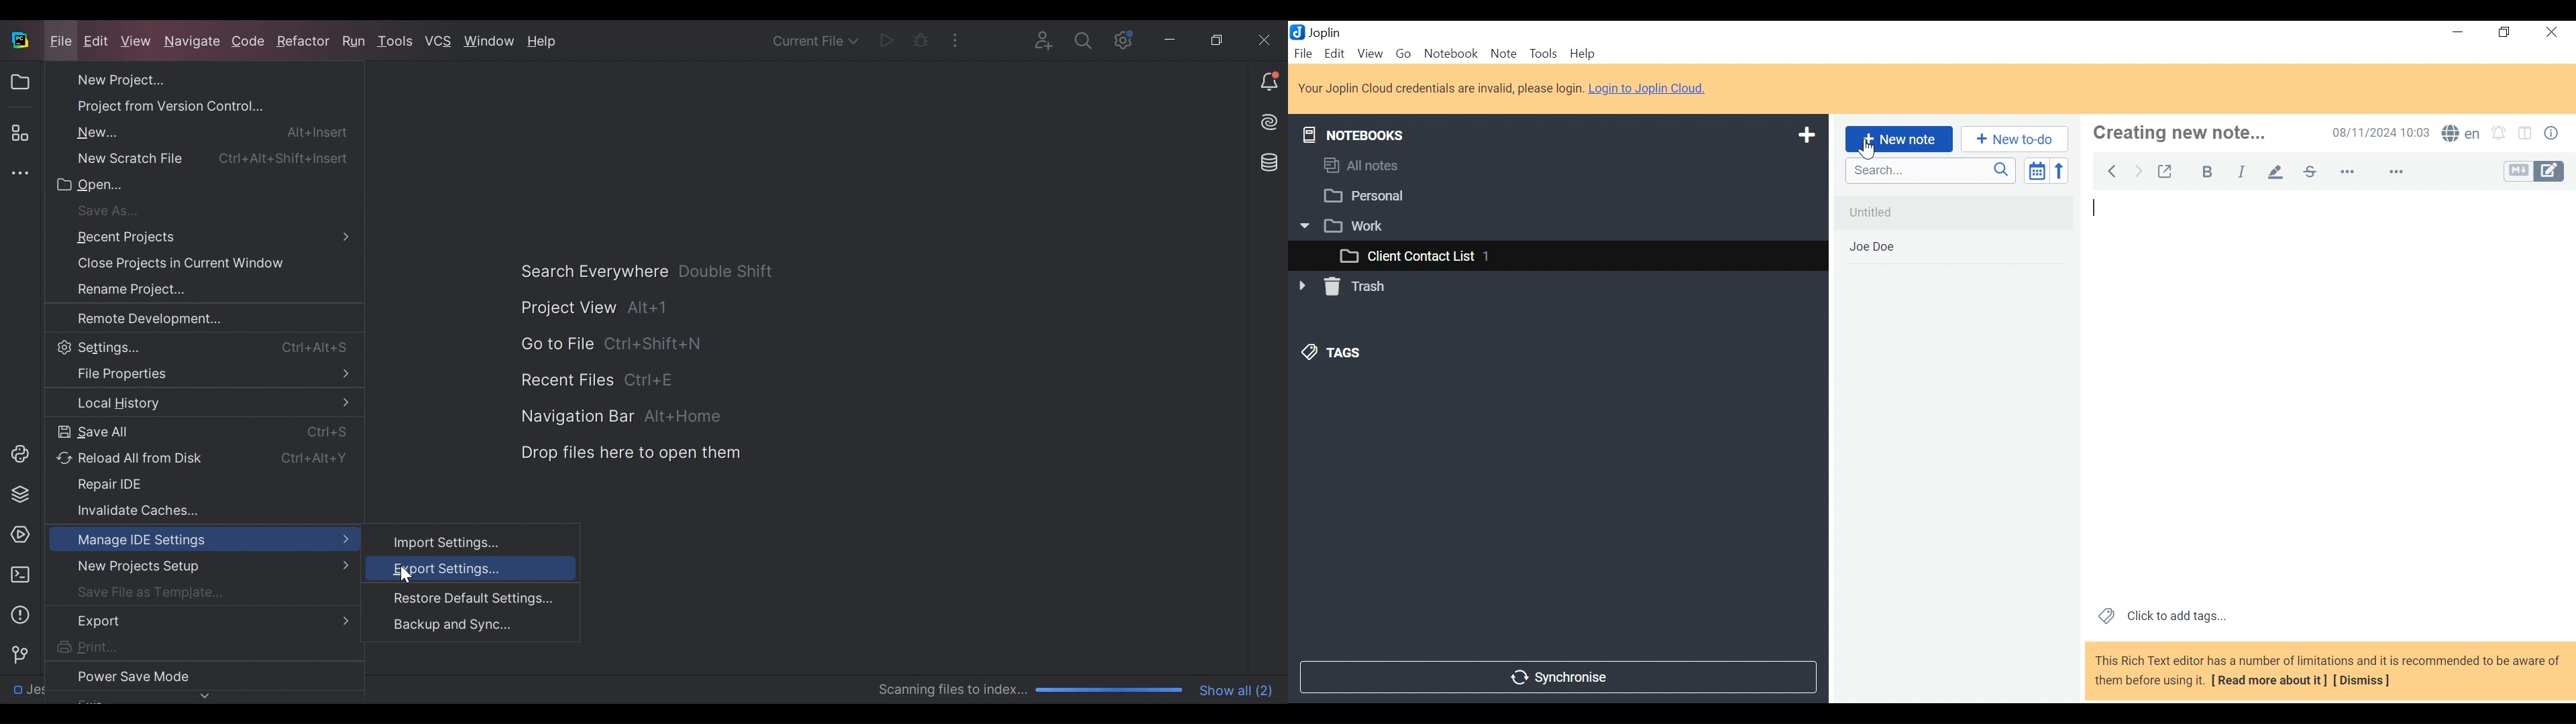 This screenshot has width=2576, height=728. I want to click on Toggle sort order field, so click(2036, 170).